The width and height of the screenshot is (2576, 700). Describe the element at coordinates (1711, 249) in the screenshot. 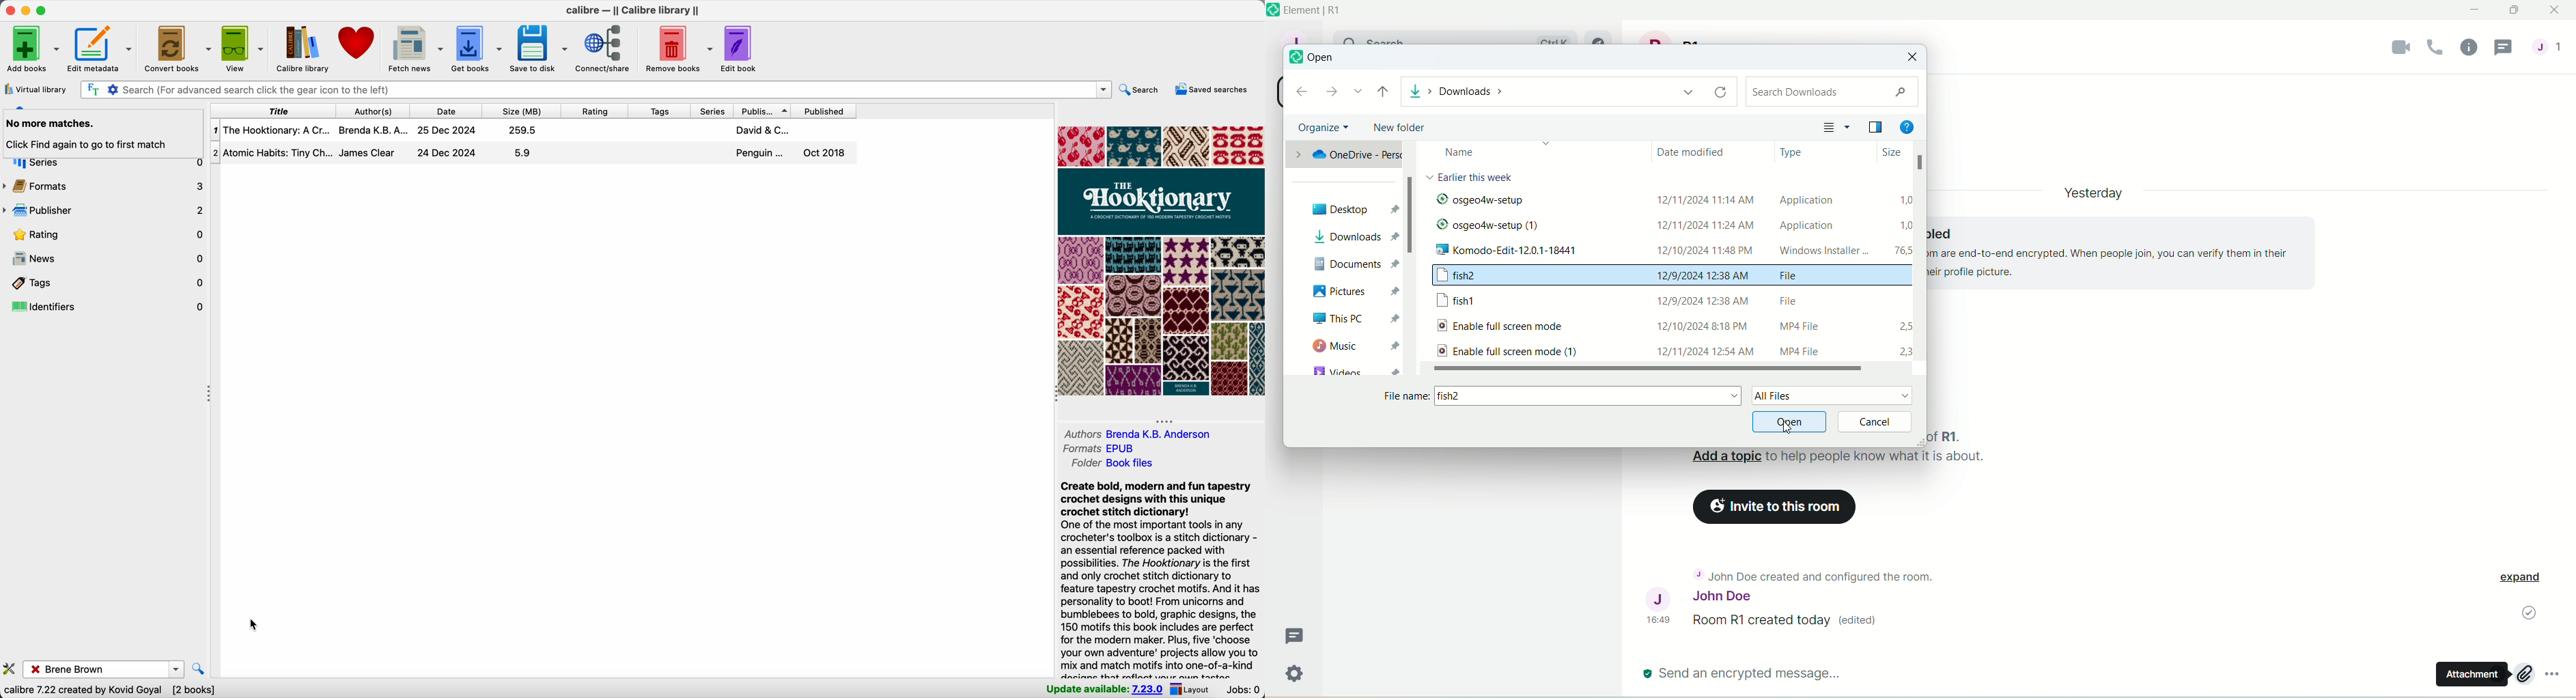

I see `12/10/2024 11:48 PM` at that location.